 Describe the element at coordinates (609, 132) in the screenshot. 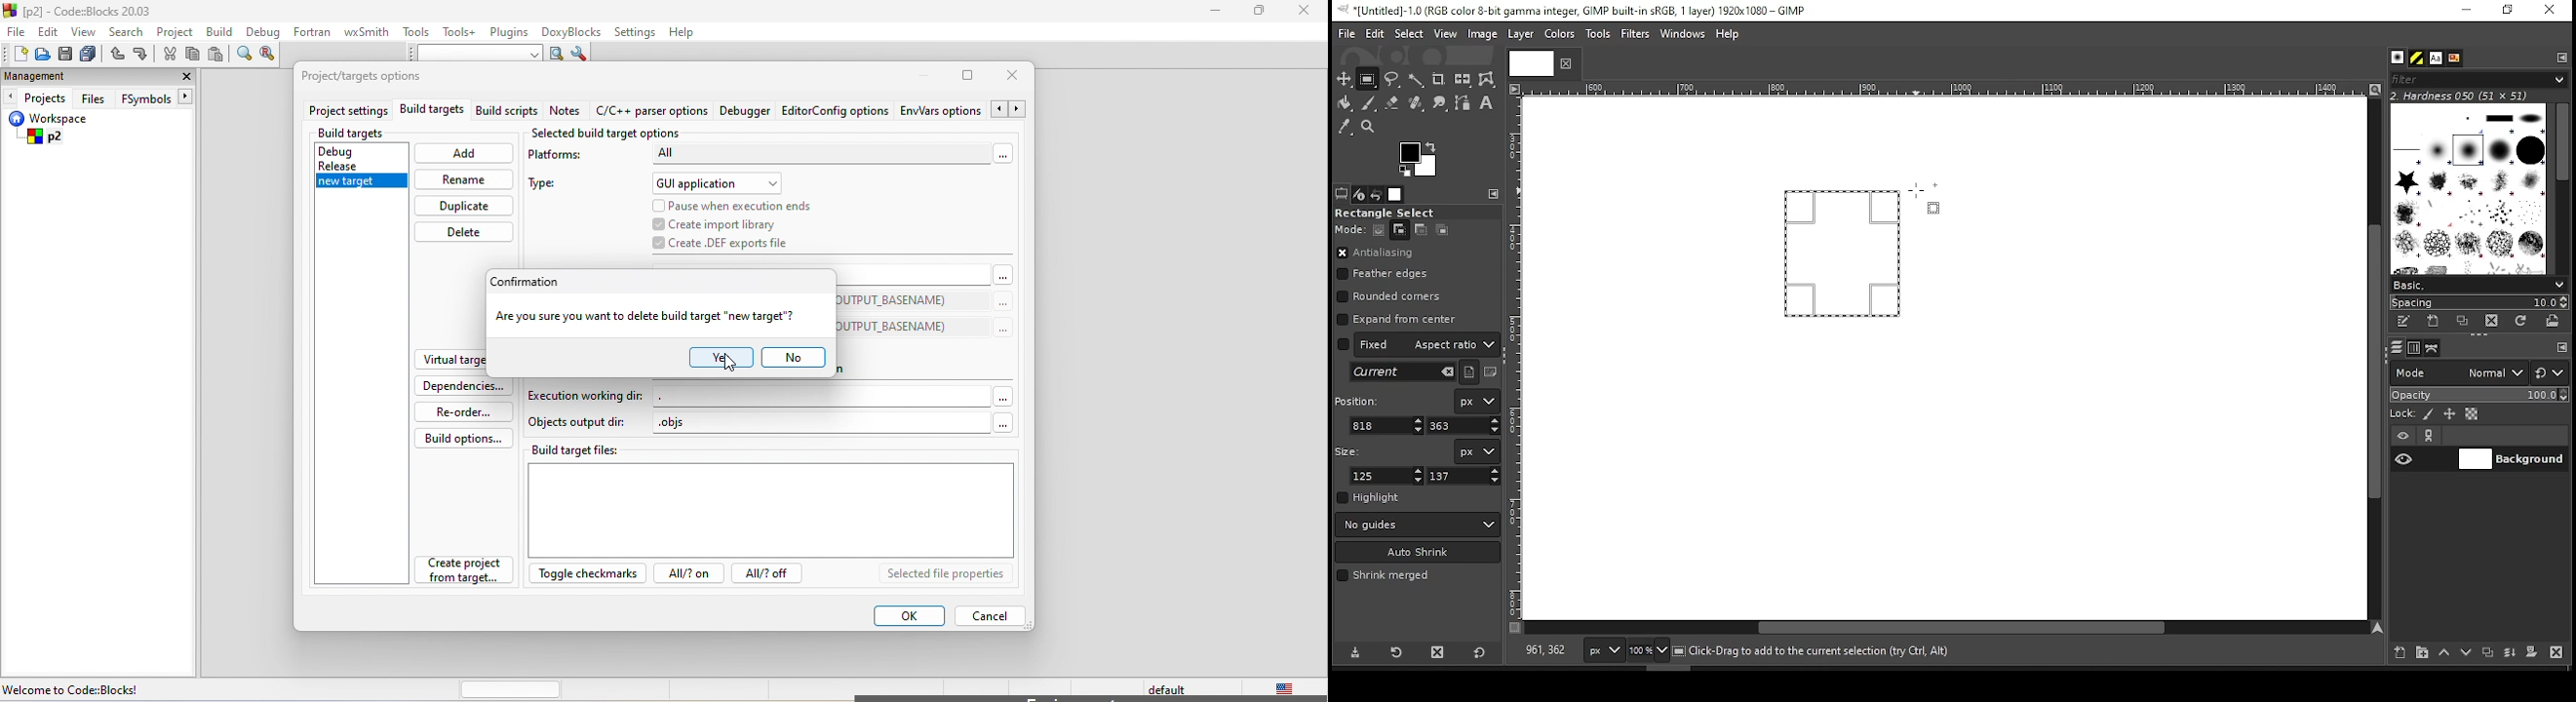

I see `selected build target options` at that location.